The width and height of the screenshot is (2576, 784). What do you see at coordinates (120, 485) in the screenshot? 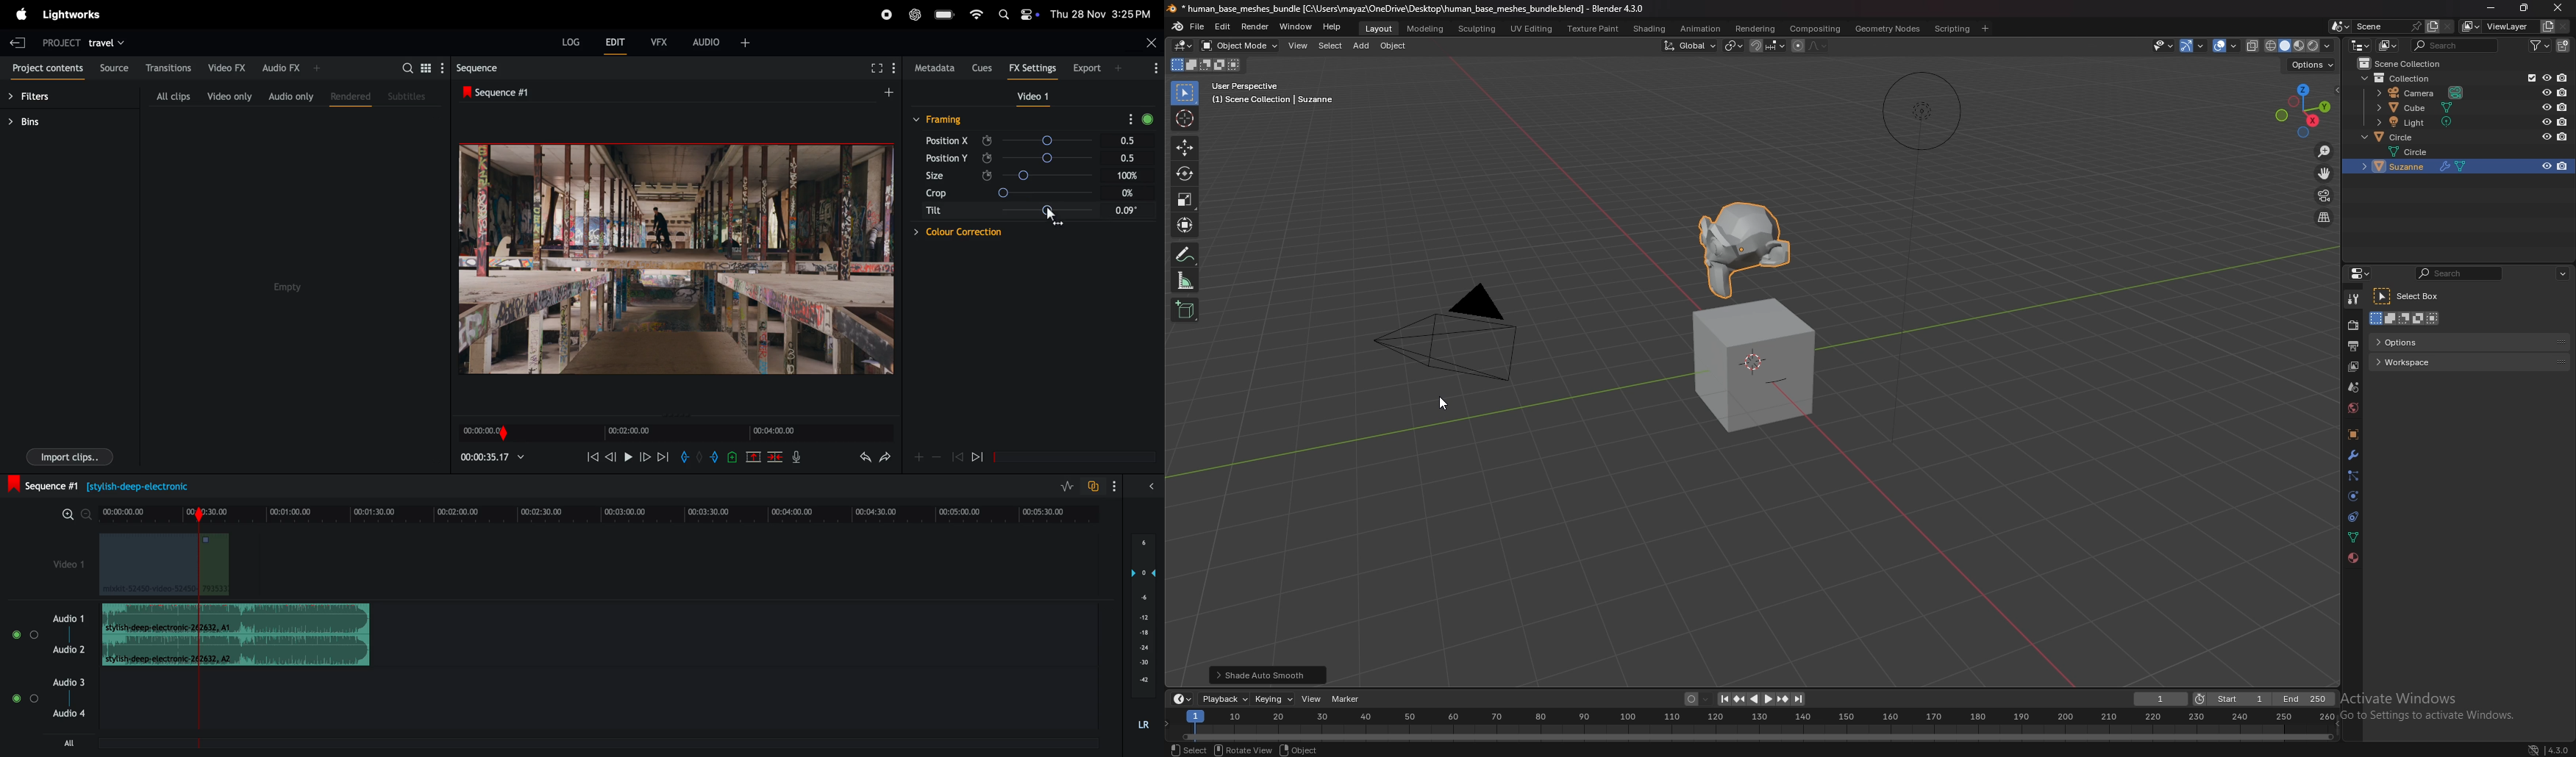
I see `sequence 1` at bounding box center [120, 485].